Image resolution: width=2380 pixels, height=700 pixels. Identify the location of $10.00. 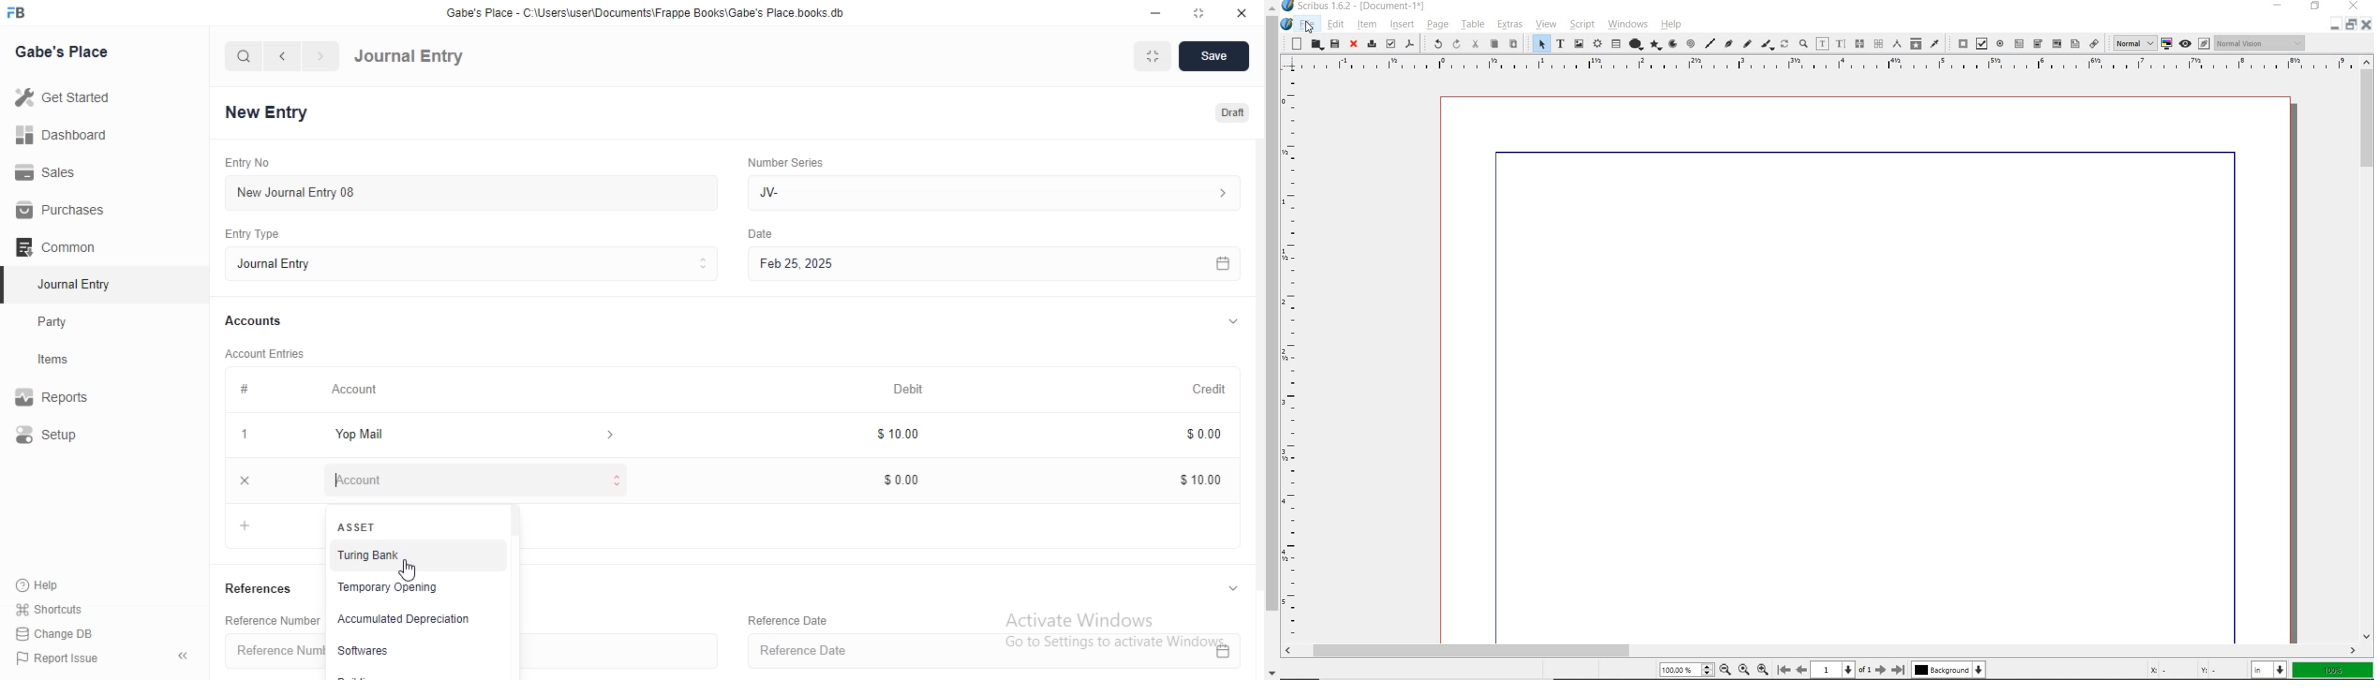
(911, 435).